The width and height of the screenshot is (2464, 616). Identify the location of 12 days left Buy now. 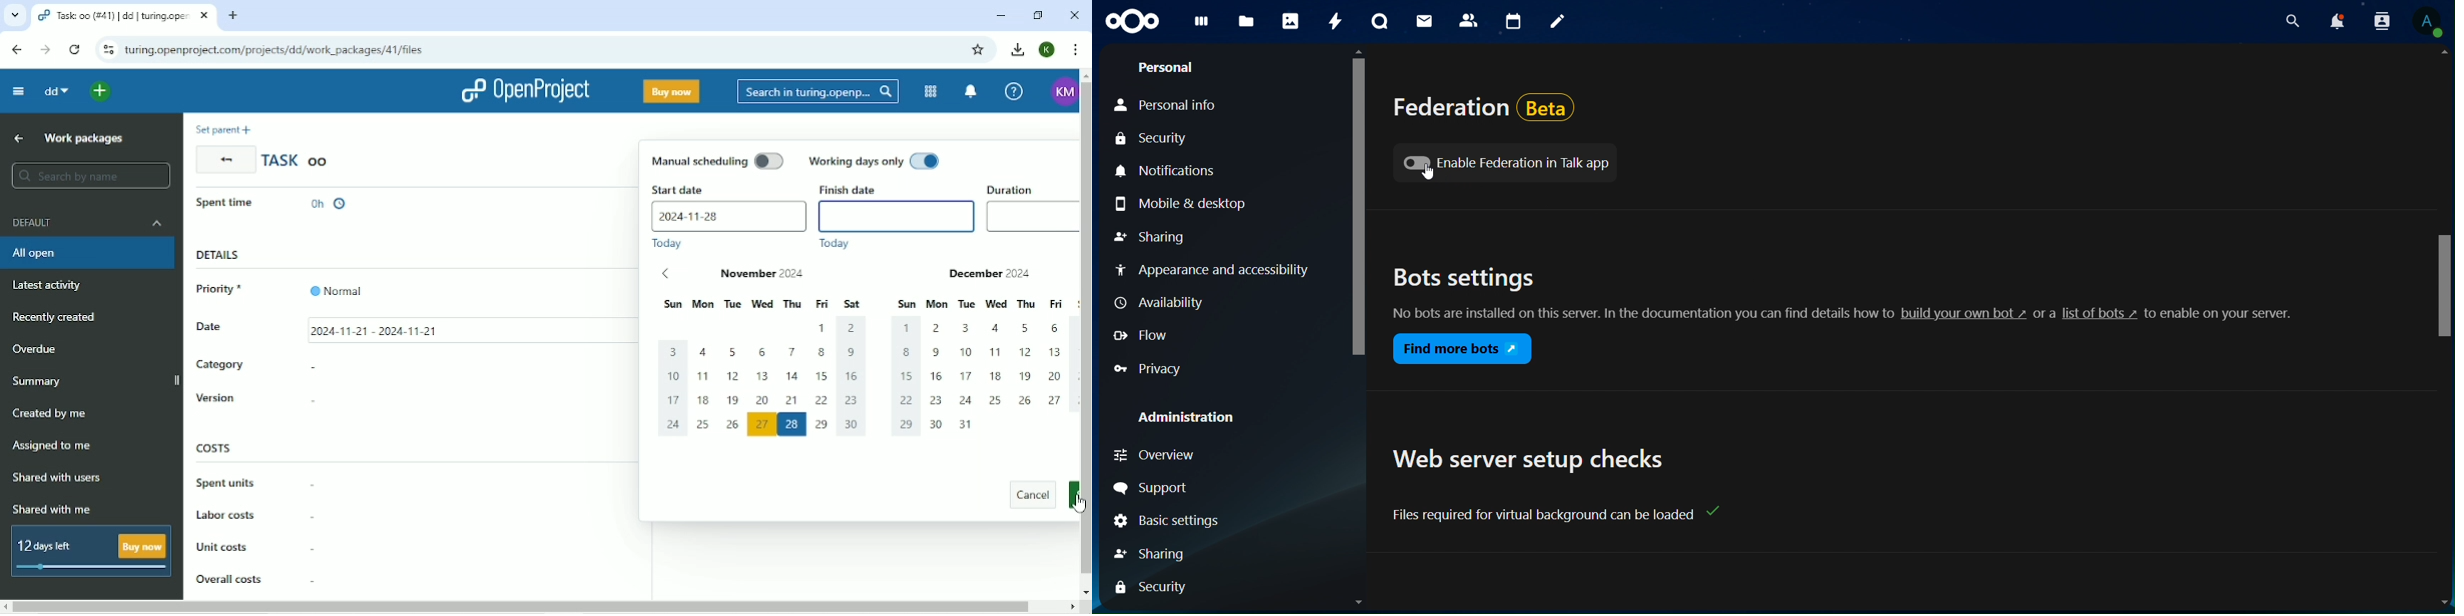
(87, 551).